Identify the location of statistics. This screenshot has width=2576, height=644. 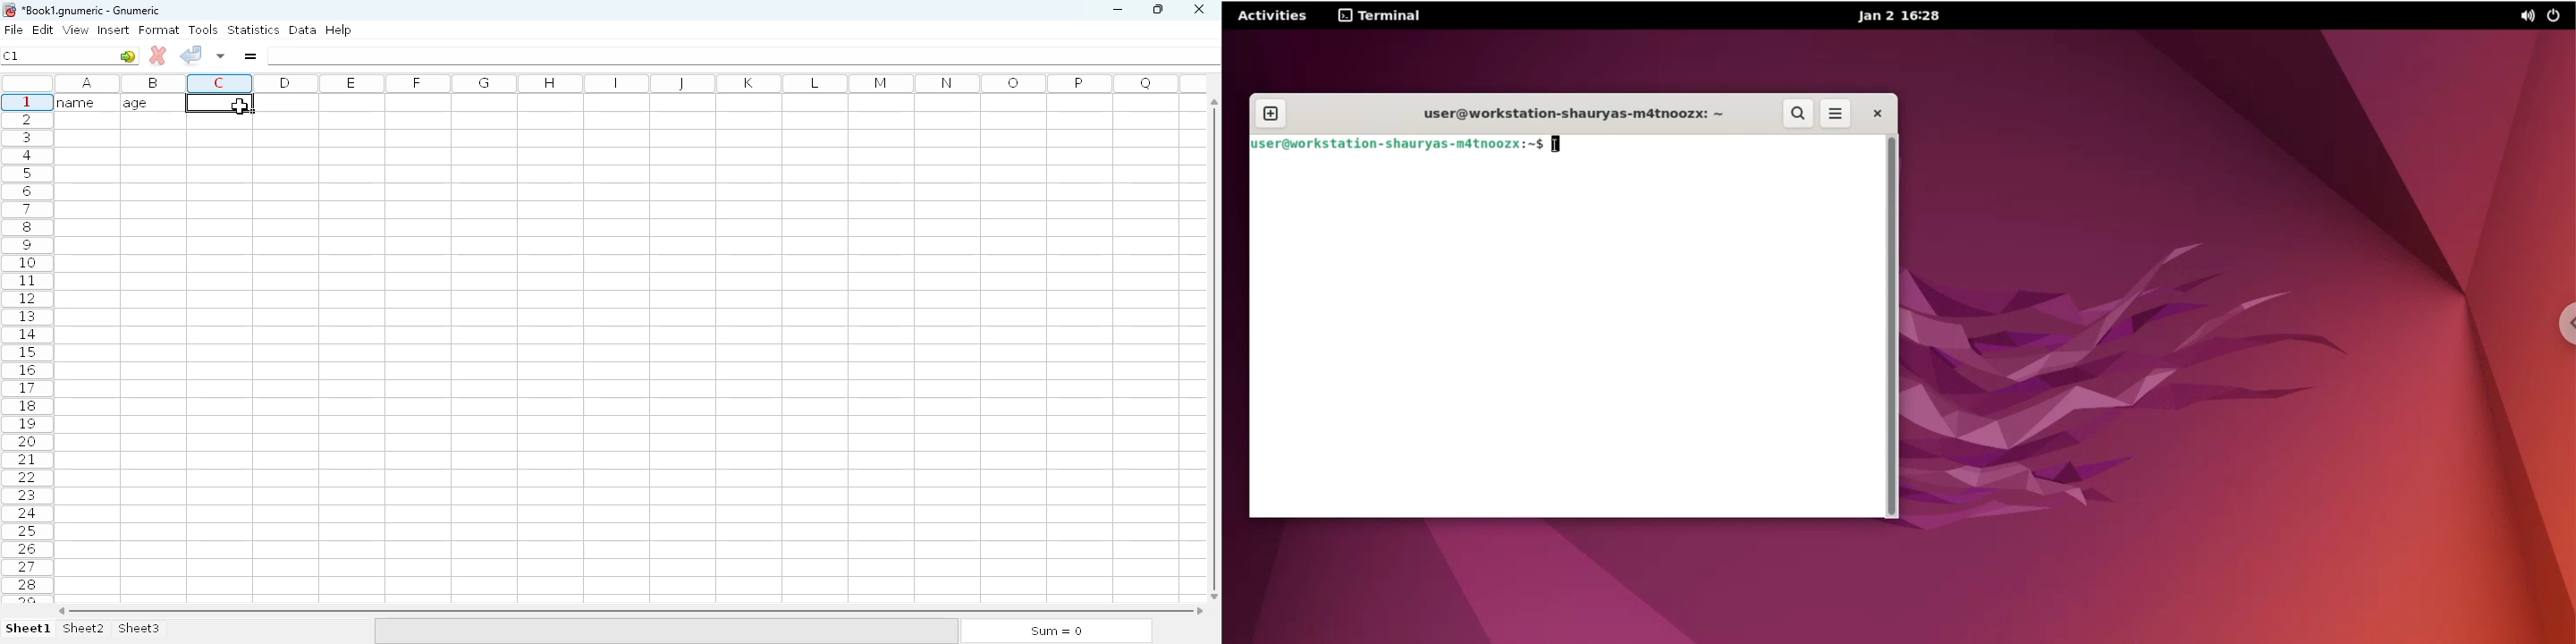
(253, 29).